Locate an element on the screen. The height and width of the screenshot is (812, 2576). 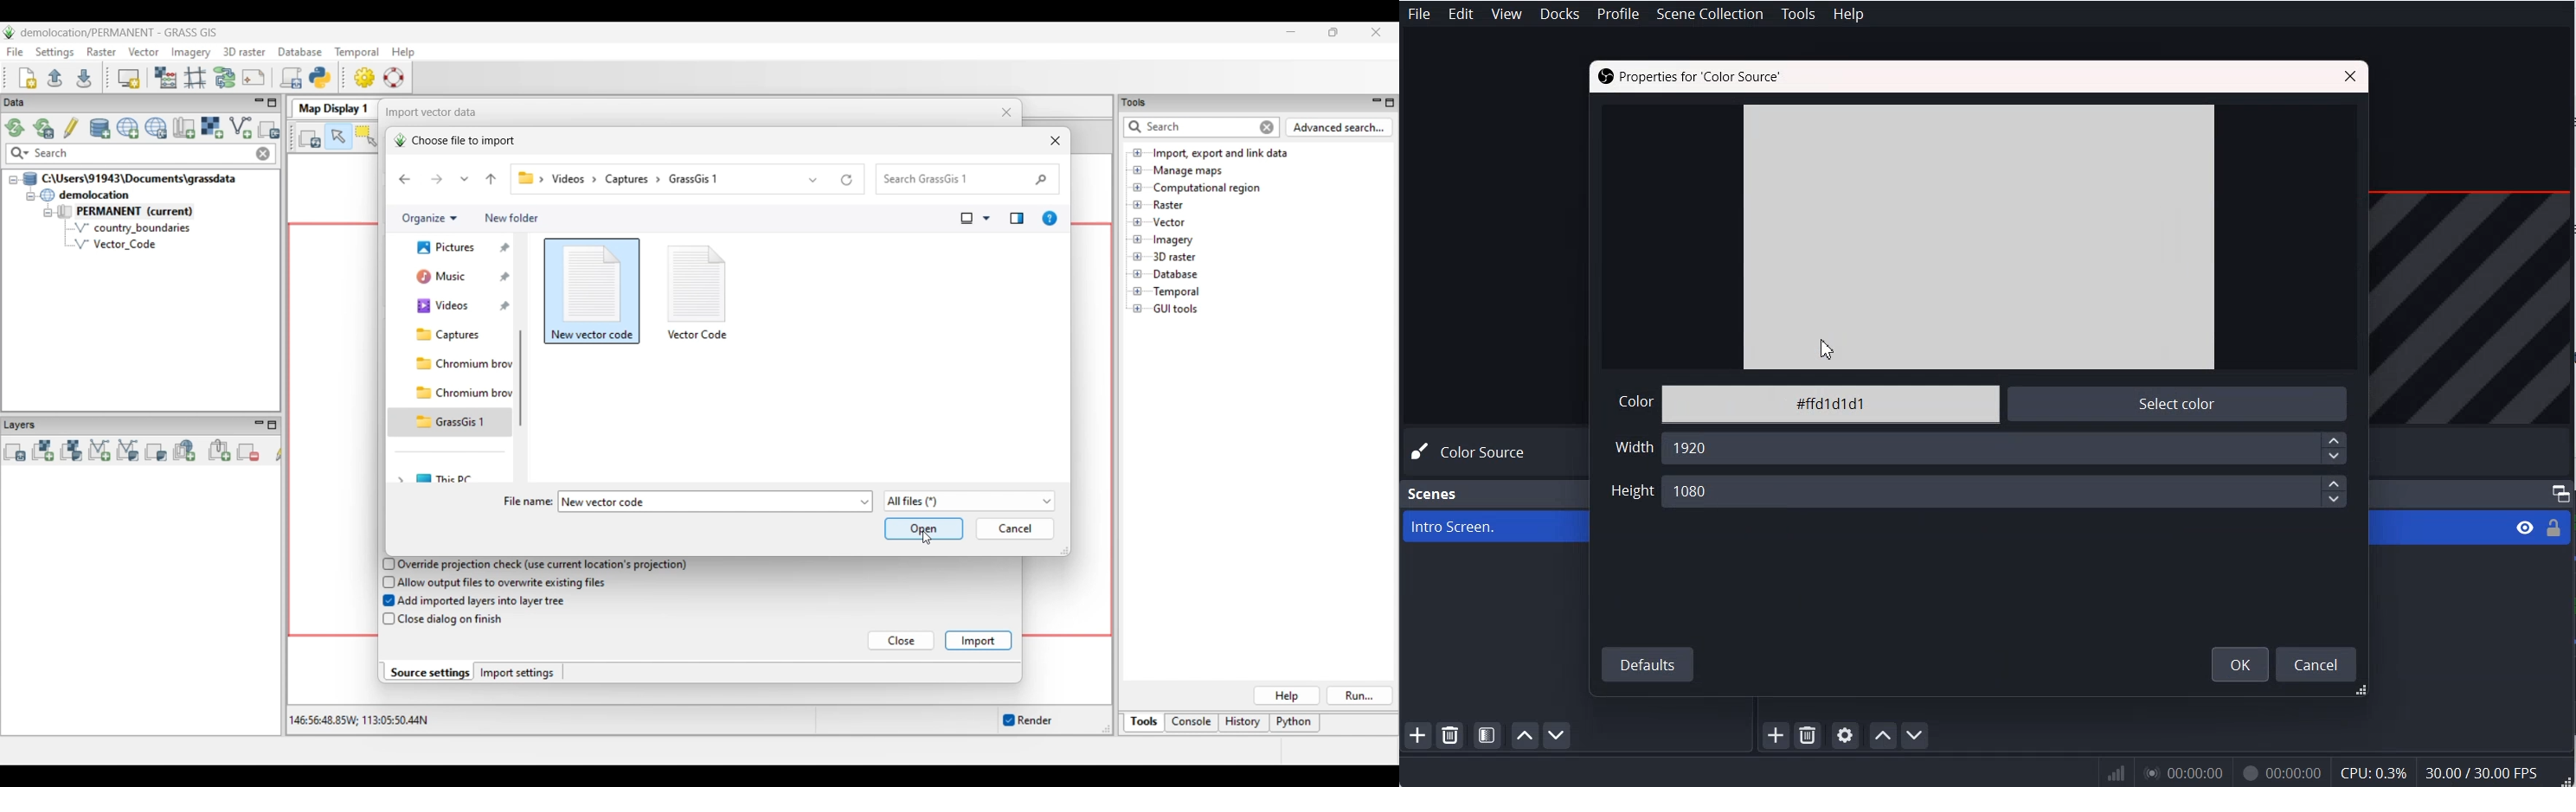
0:00 is located at coordinates (2181, 775).